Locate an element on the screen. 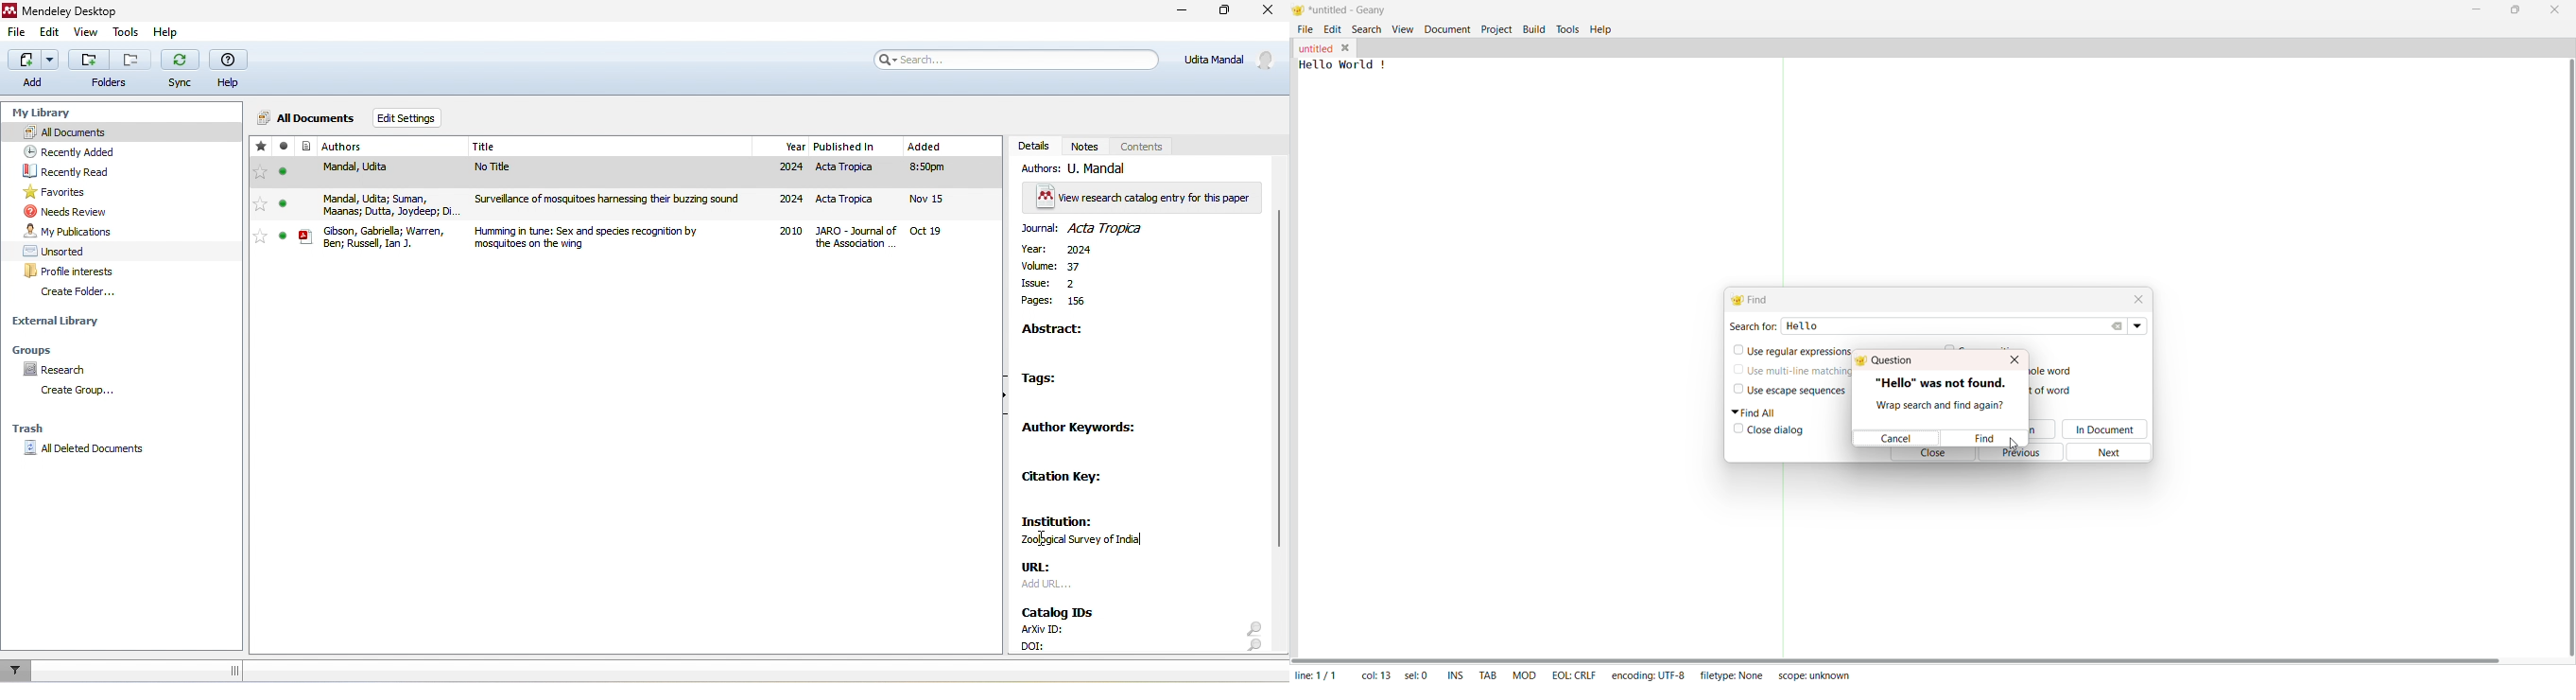 This screenshot has height=700, width=2576. contents is located at coordinates (1142, 145).